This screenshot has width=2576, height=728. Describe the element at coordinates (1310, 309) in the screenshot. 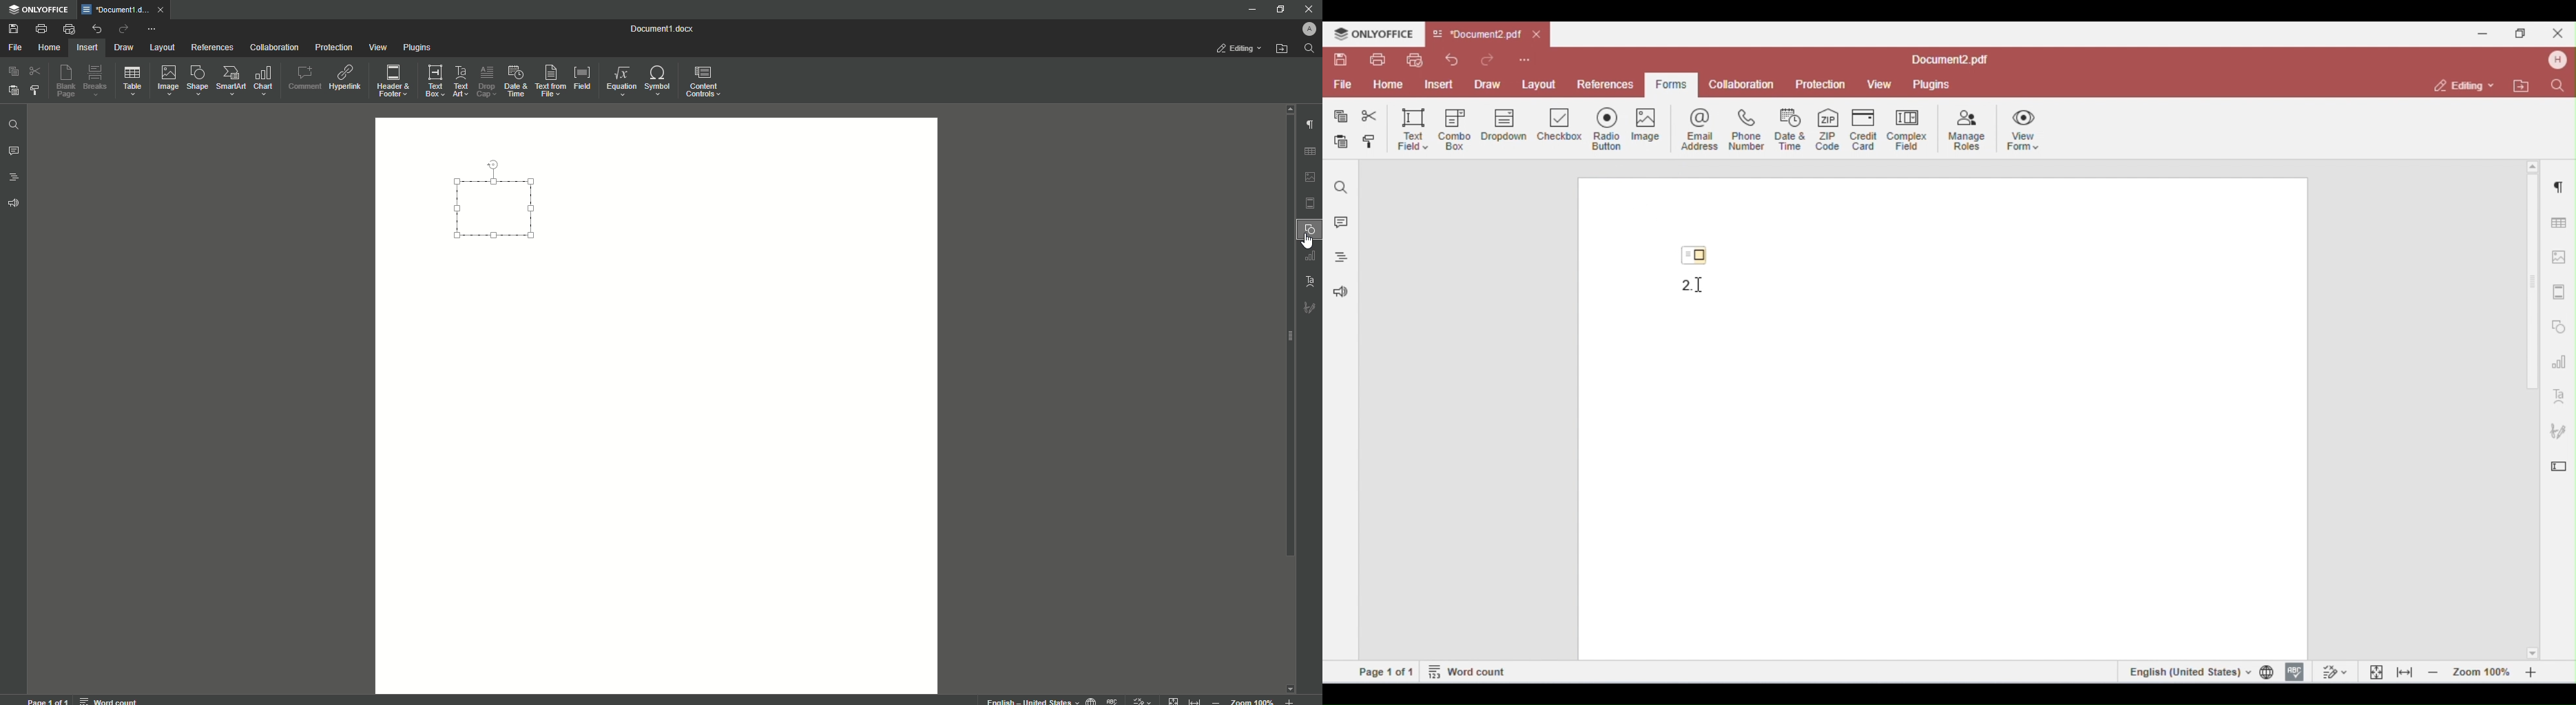

I see `signature` at that location.